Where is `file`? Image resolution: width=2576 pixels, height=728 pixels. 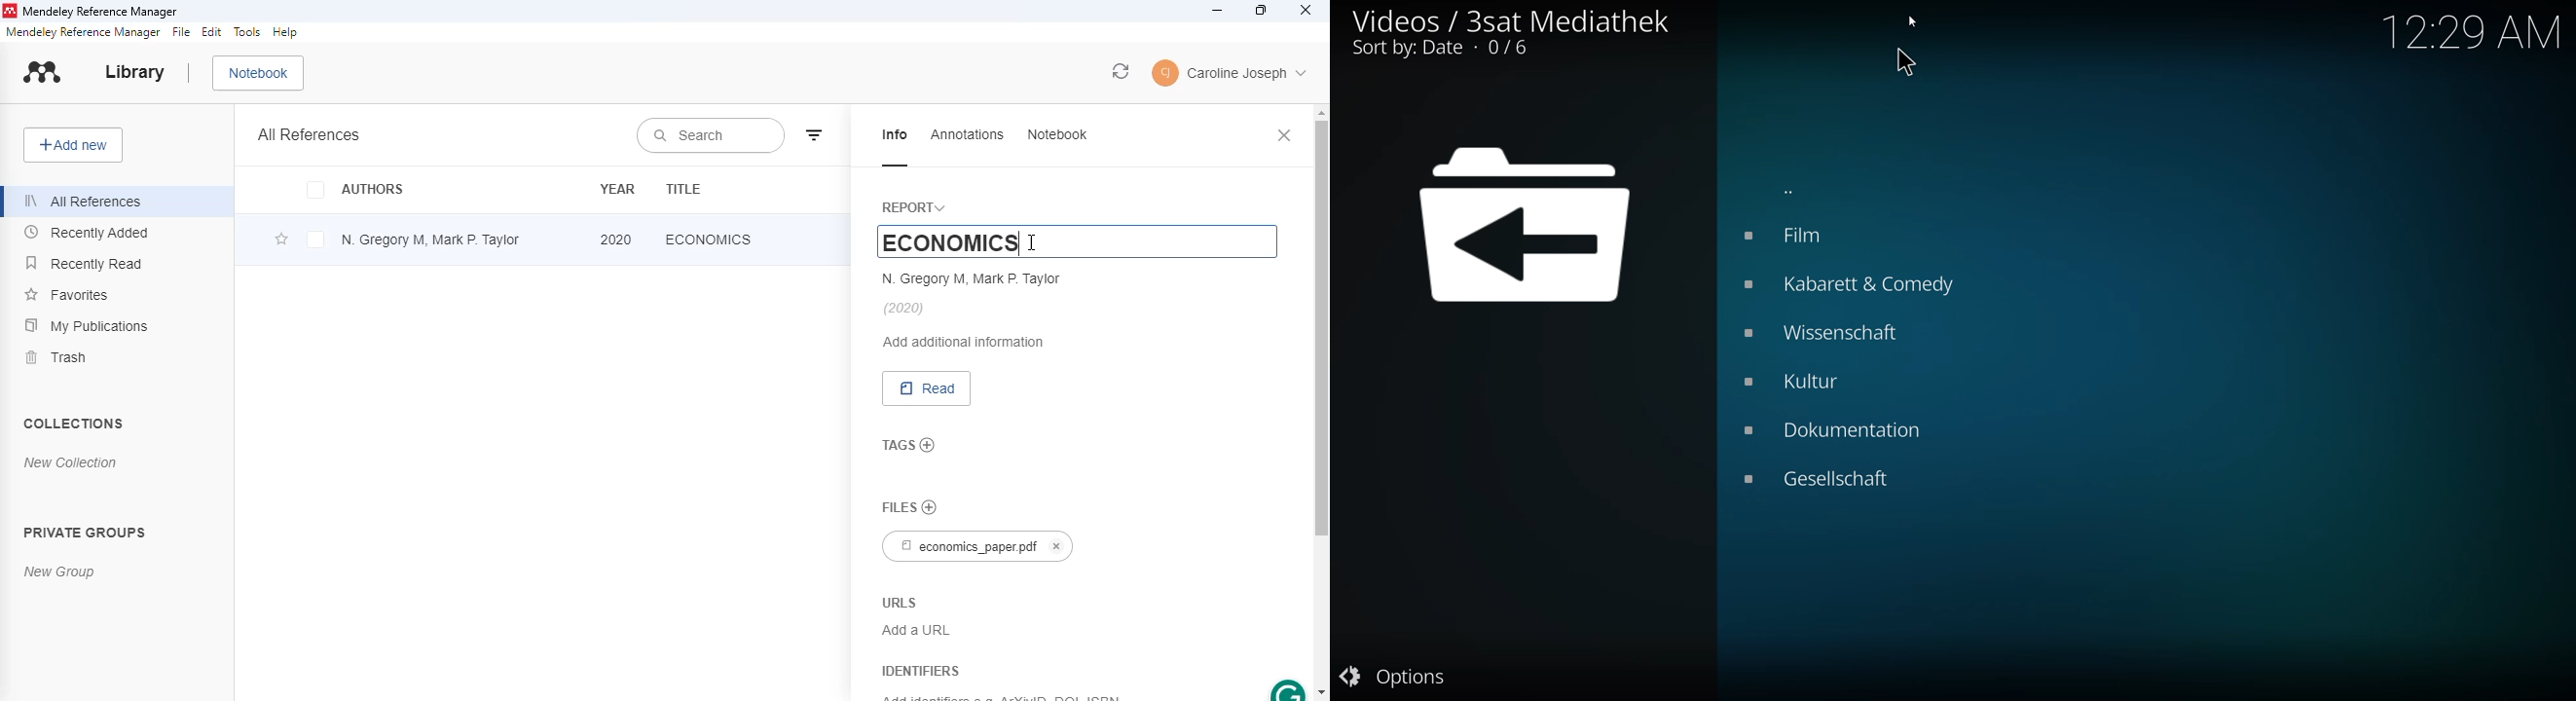 file is located at coordinates (181, 32).